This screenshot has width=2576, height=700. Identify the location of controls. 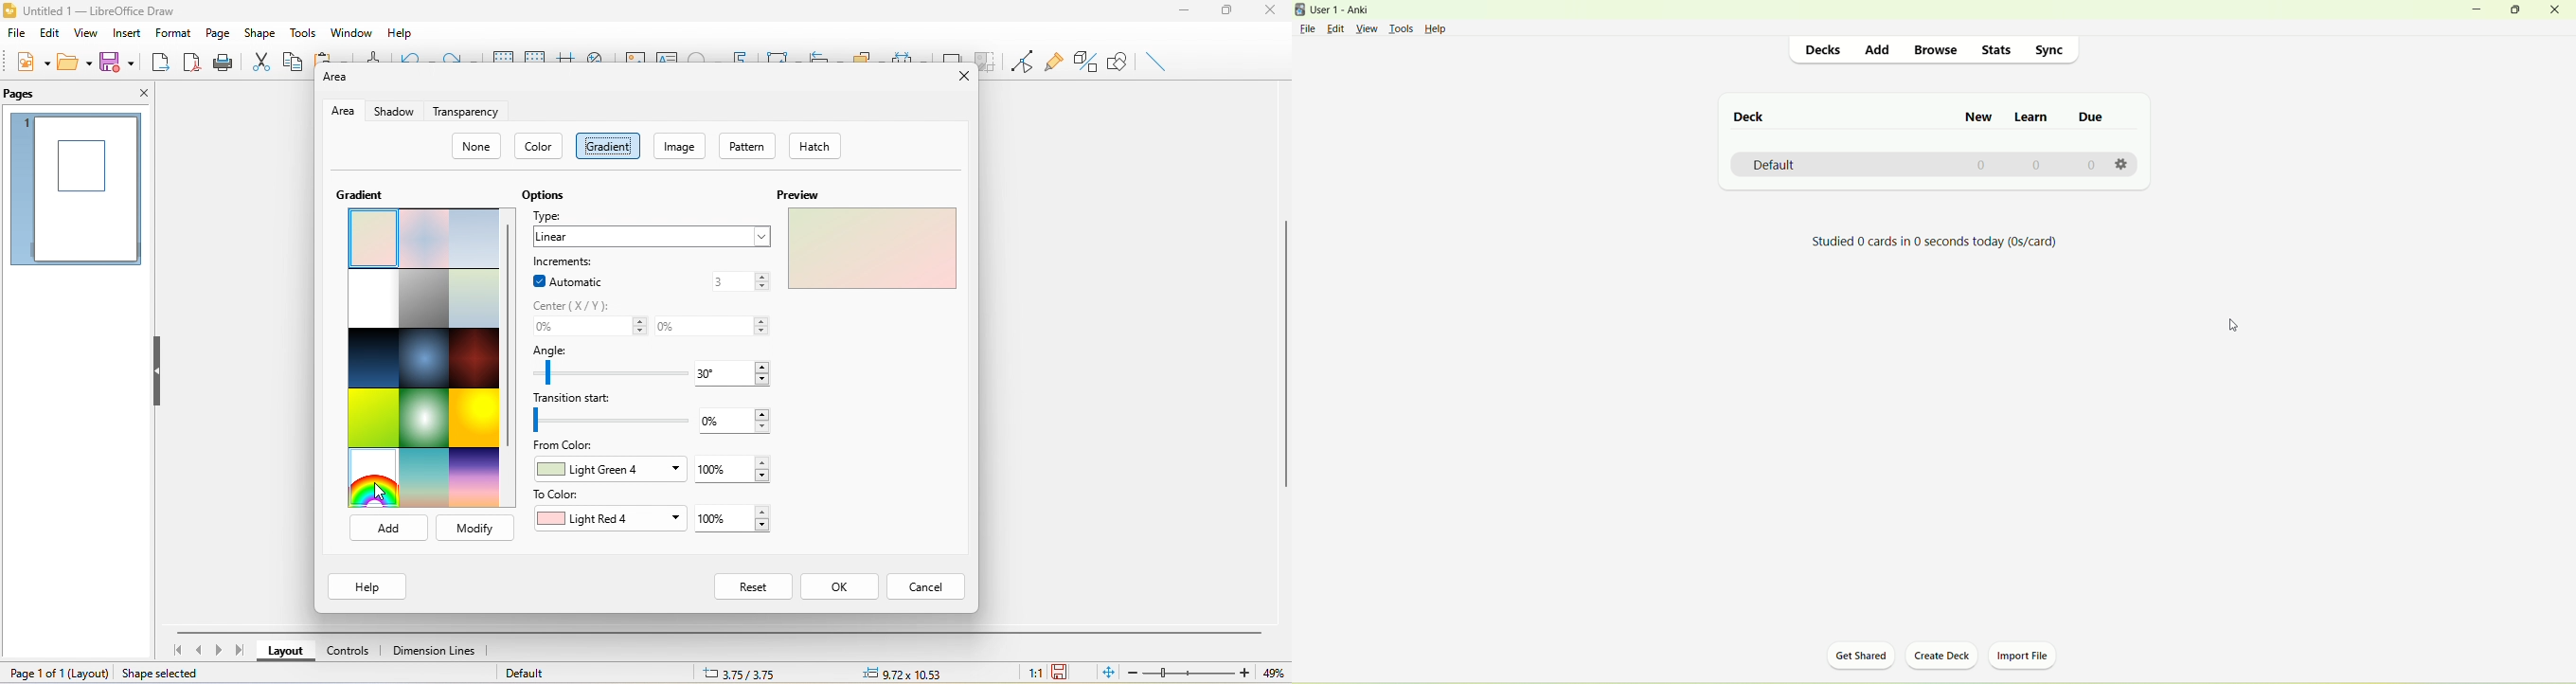
(349, 649).